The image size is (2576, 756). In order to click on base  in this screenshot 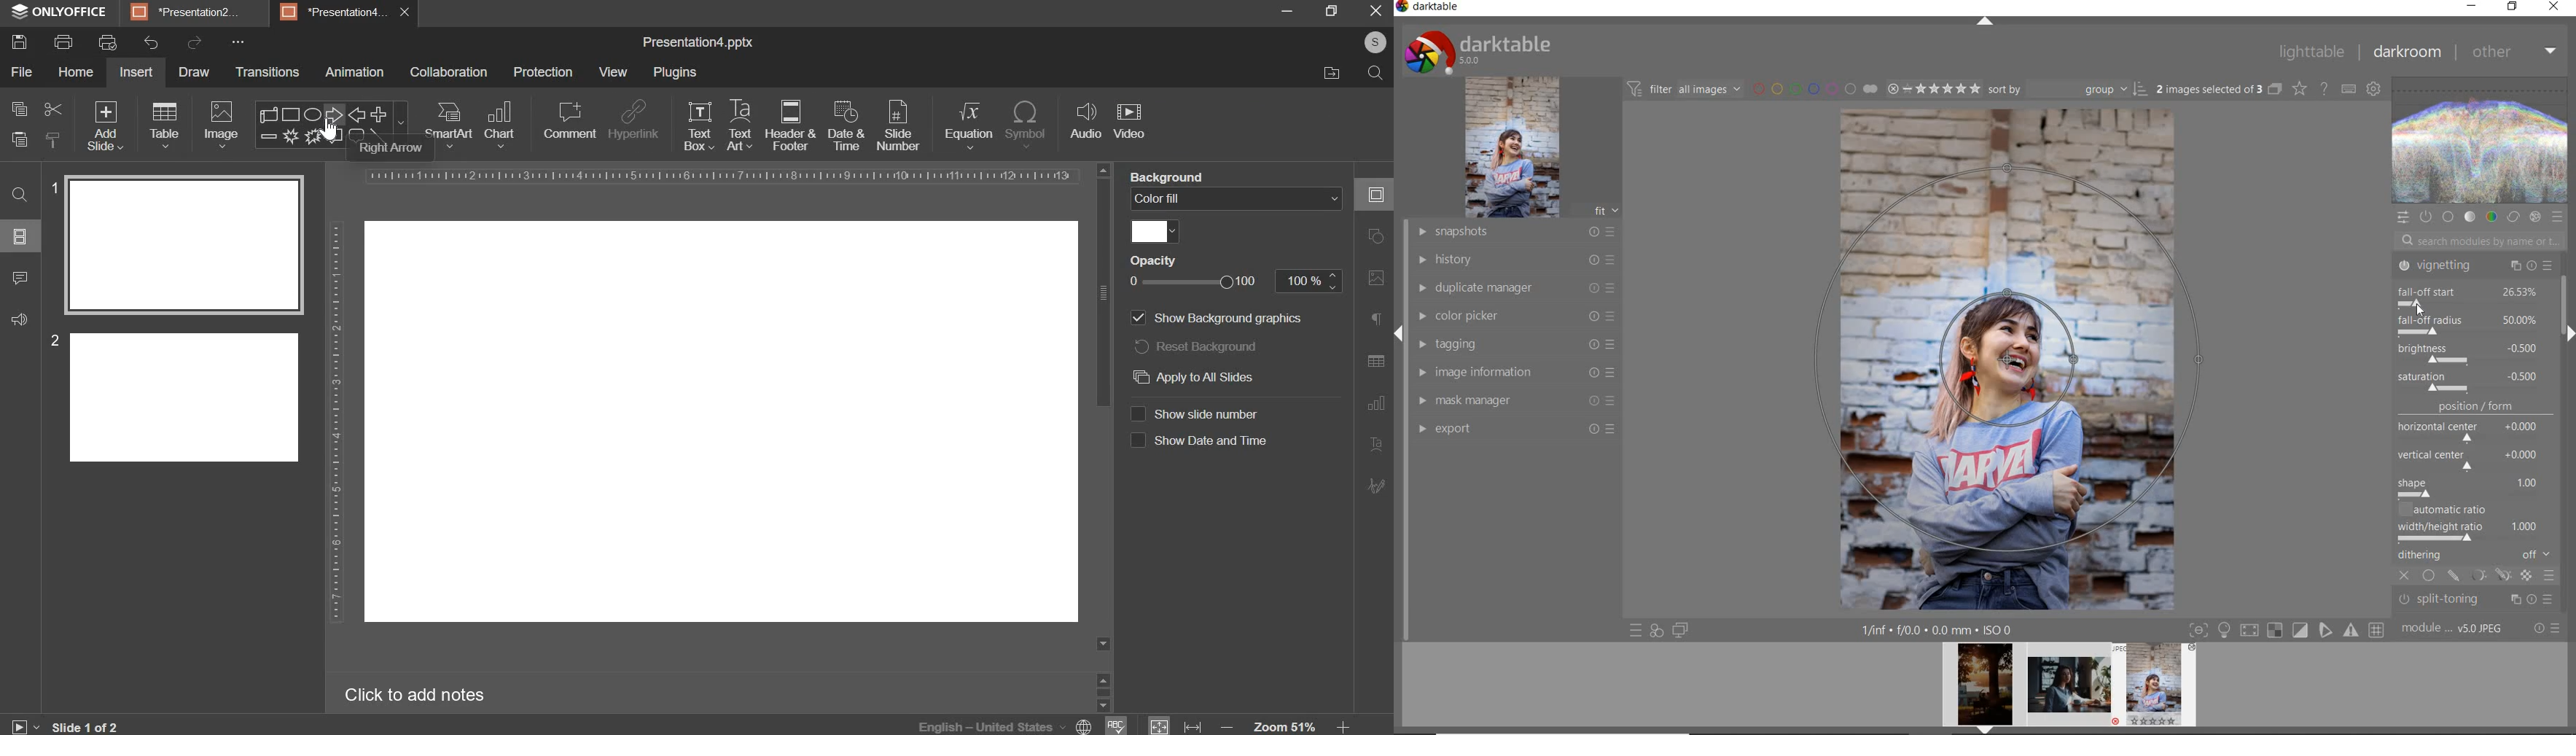, I will do `click(2449, 218)`.